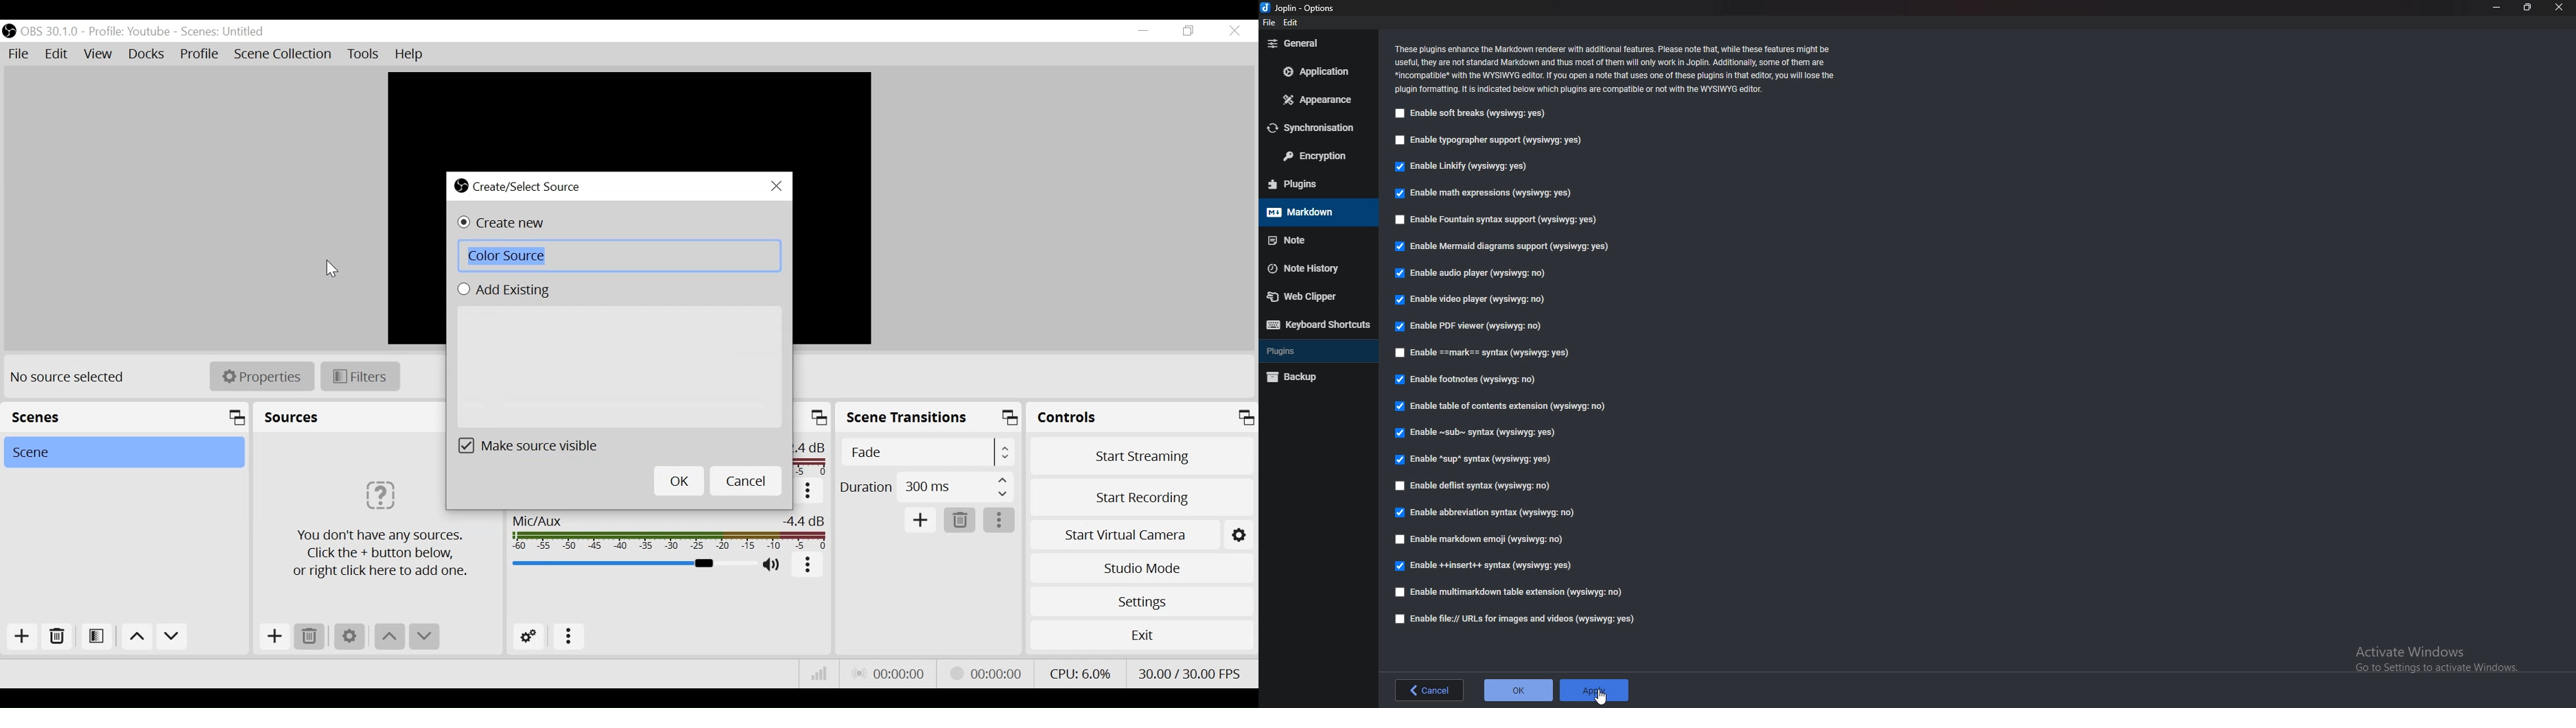 This screenshot has height=728, width=2576. What do you see at coordinates (1475, 485) in the screenshot?
I see `Enable deflist syntax` at bounding box center [1475, 485].